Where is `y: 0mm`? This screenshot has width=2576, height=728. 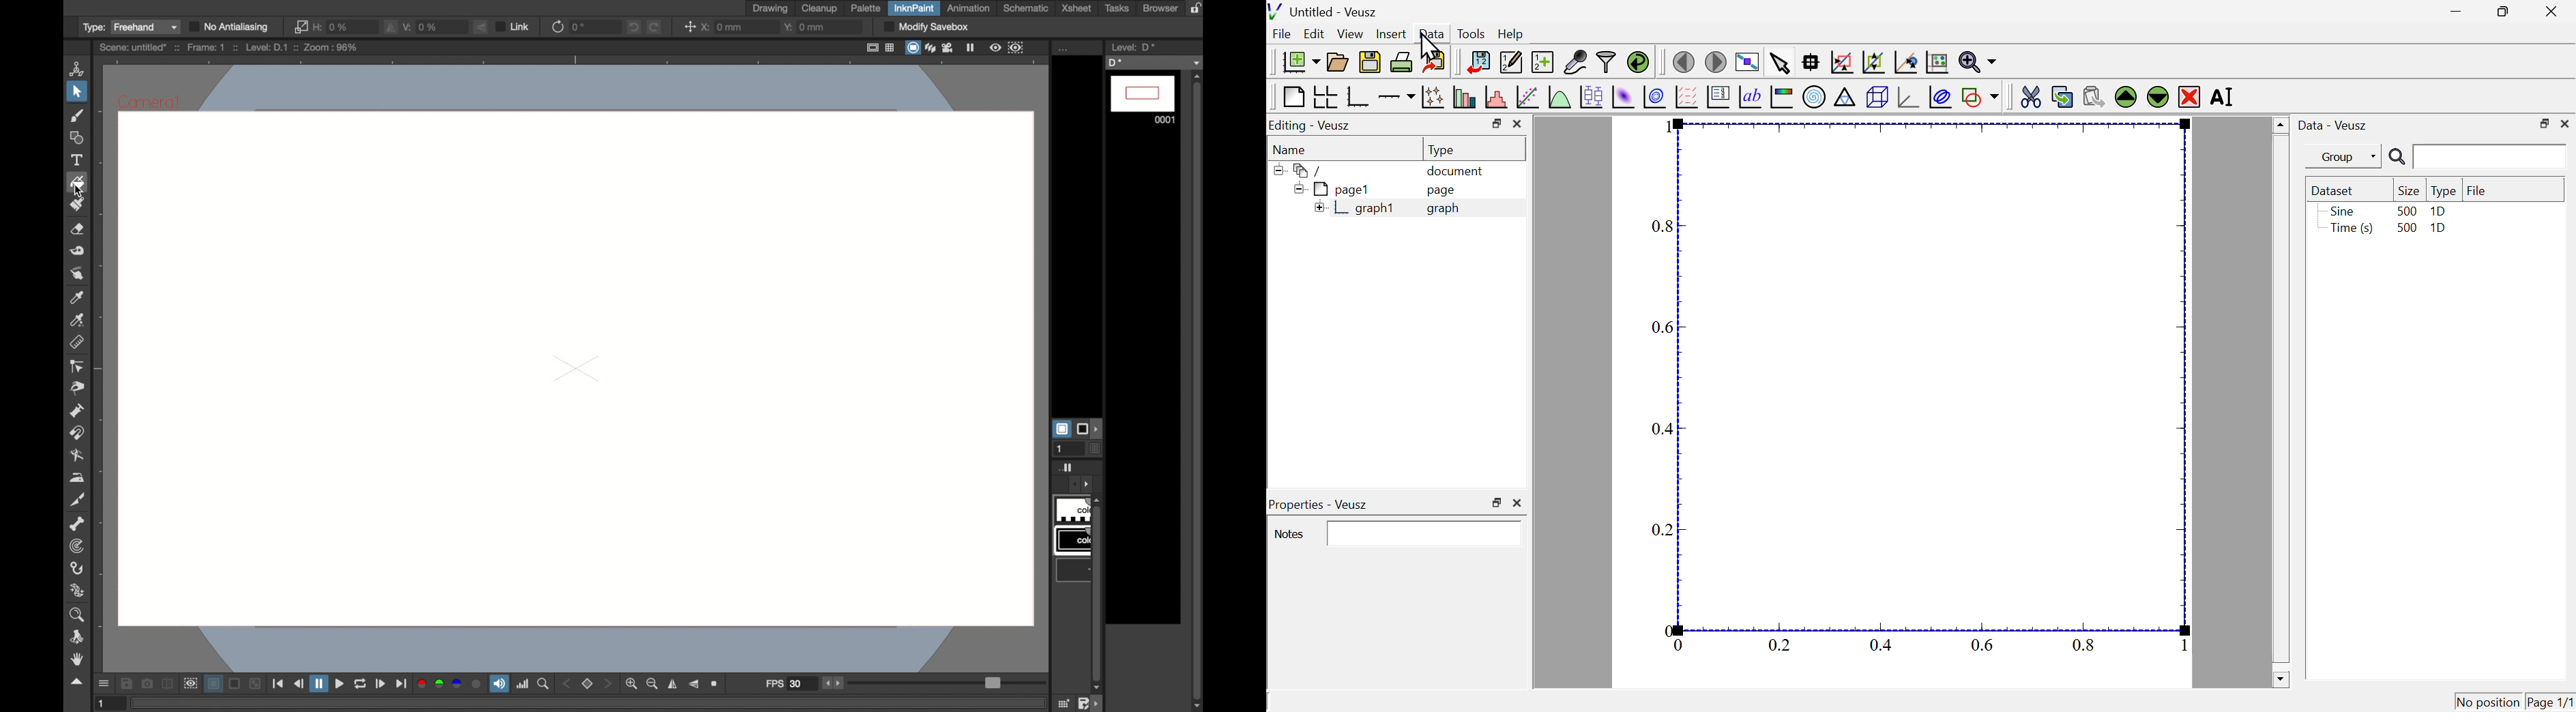
y: 0mm is located at coordinates (807, 28).